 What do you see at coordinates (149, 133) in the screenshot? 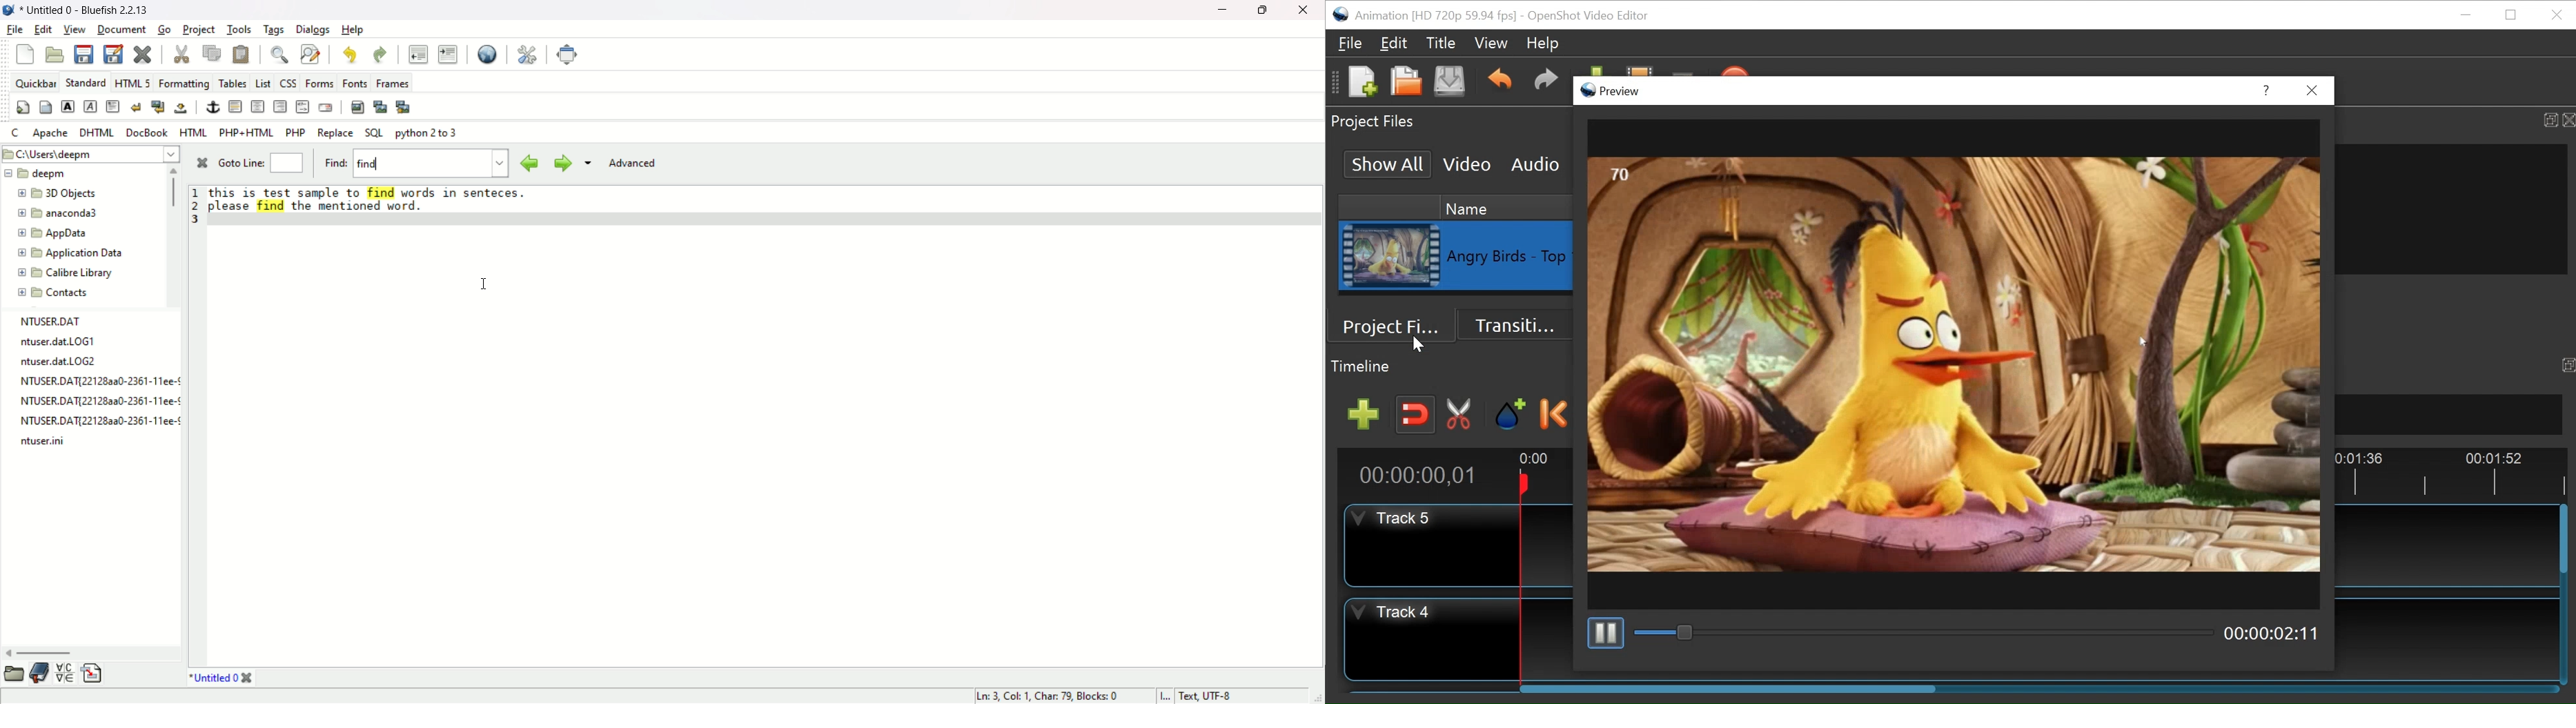
I see `Docbook` at bounding box center [149, 133].